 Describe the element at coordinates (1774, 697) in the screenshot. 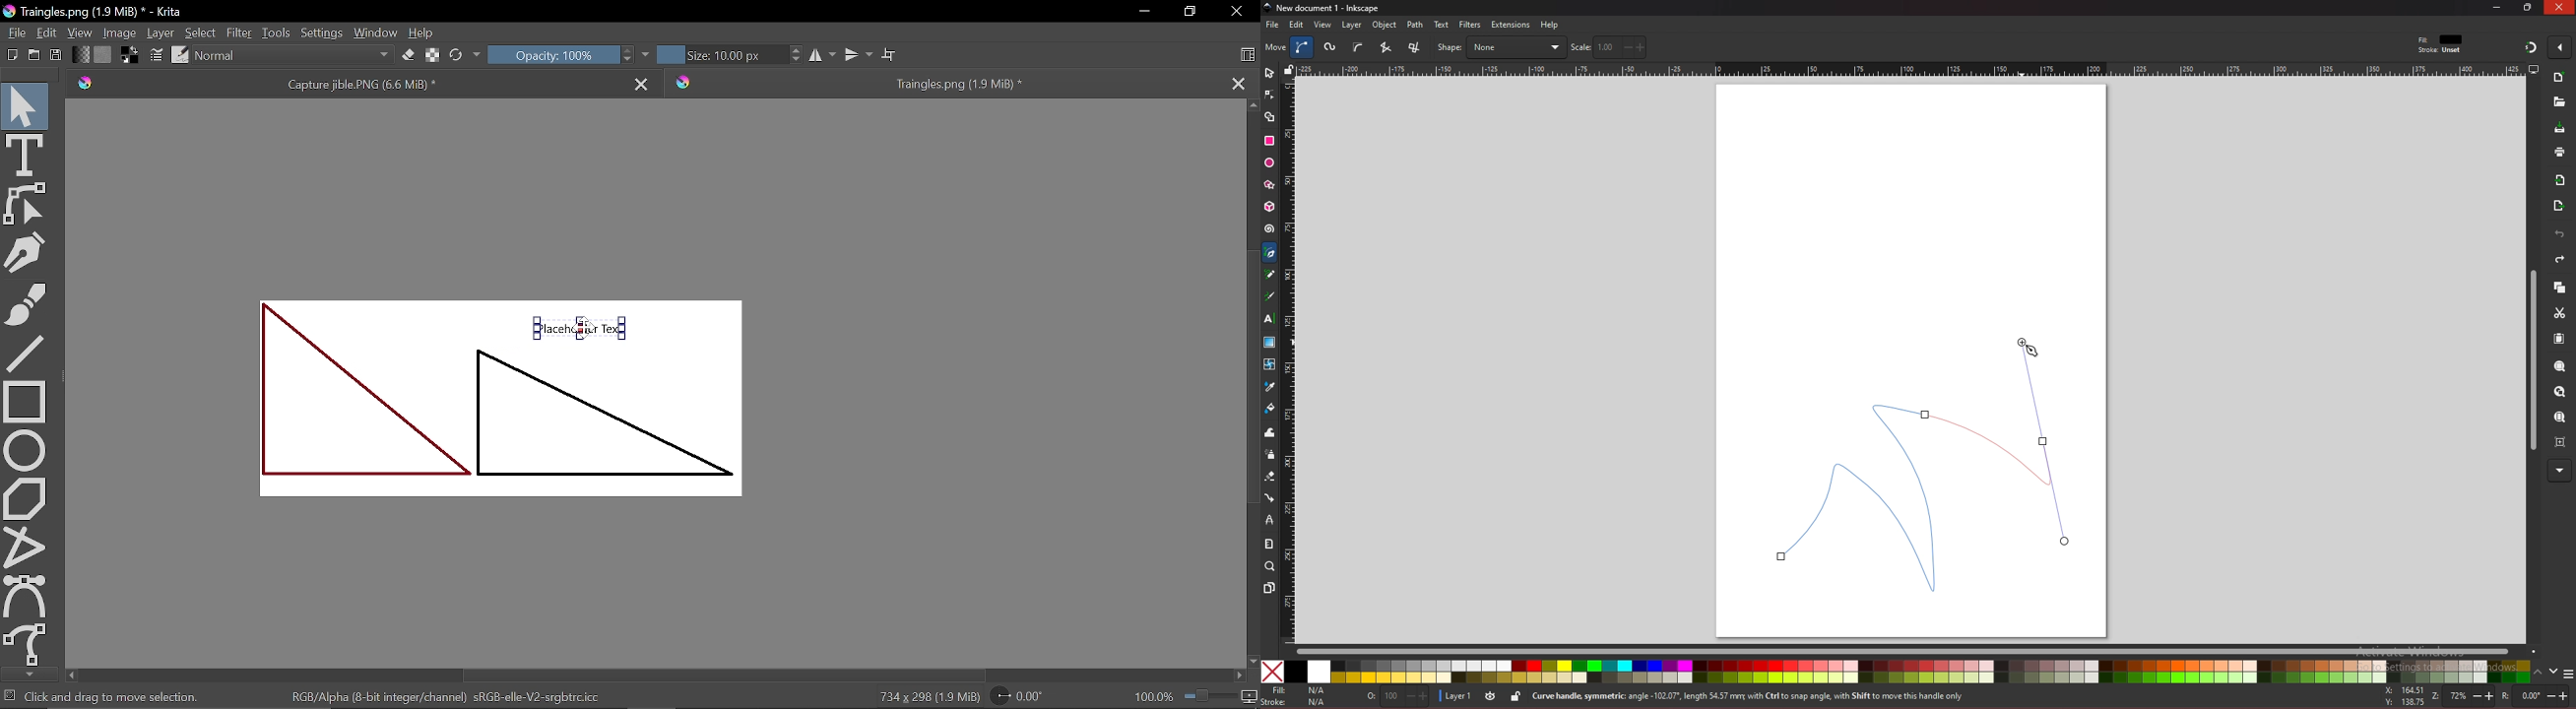

I see `info` at that location.